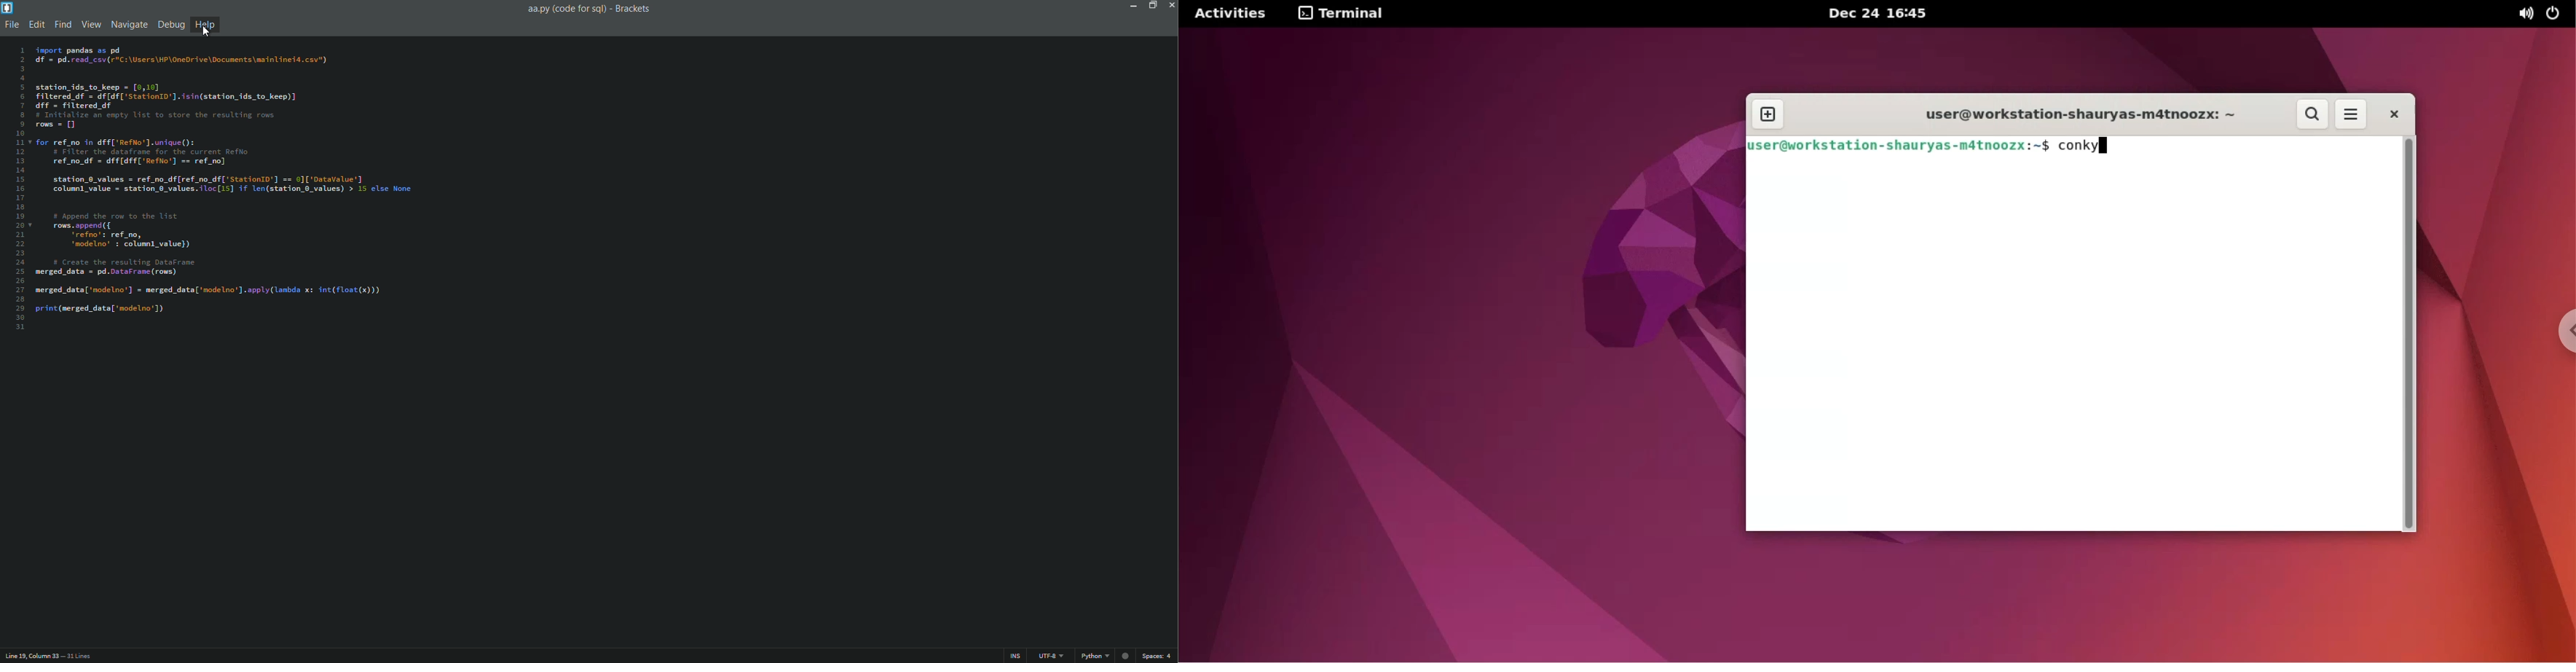 The width and height of the screenshot is (2576, 672). Describe the element at coordinates (129, 24) in the screenshot. I see `navigate menu` at that location.